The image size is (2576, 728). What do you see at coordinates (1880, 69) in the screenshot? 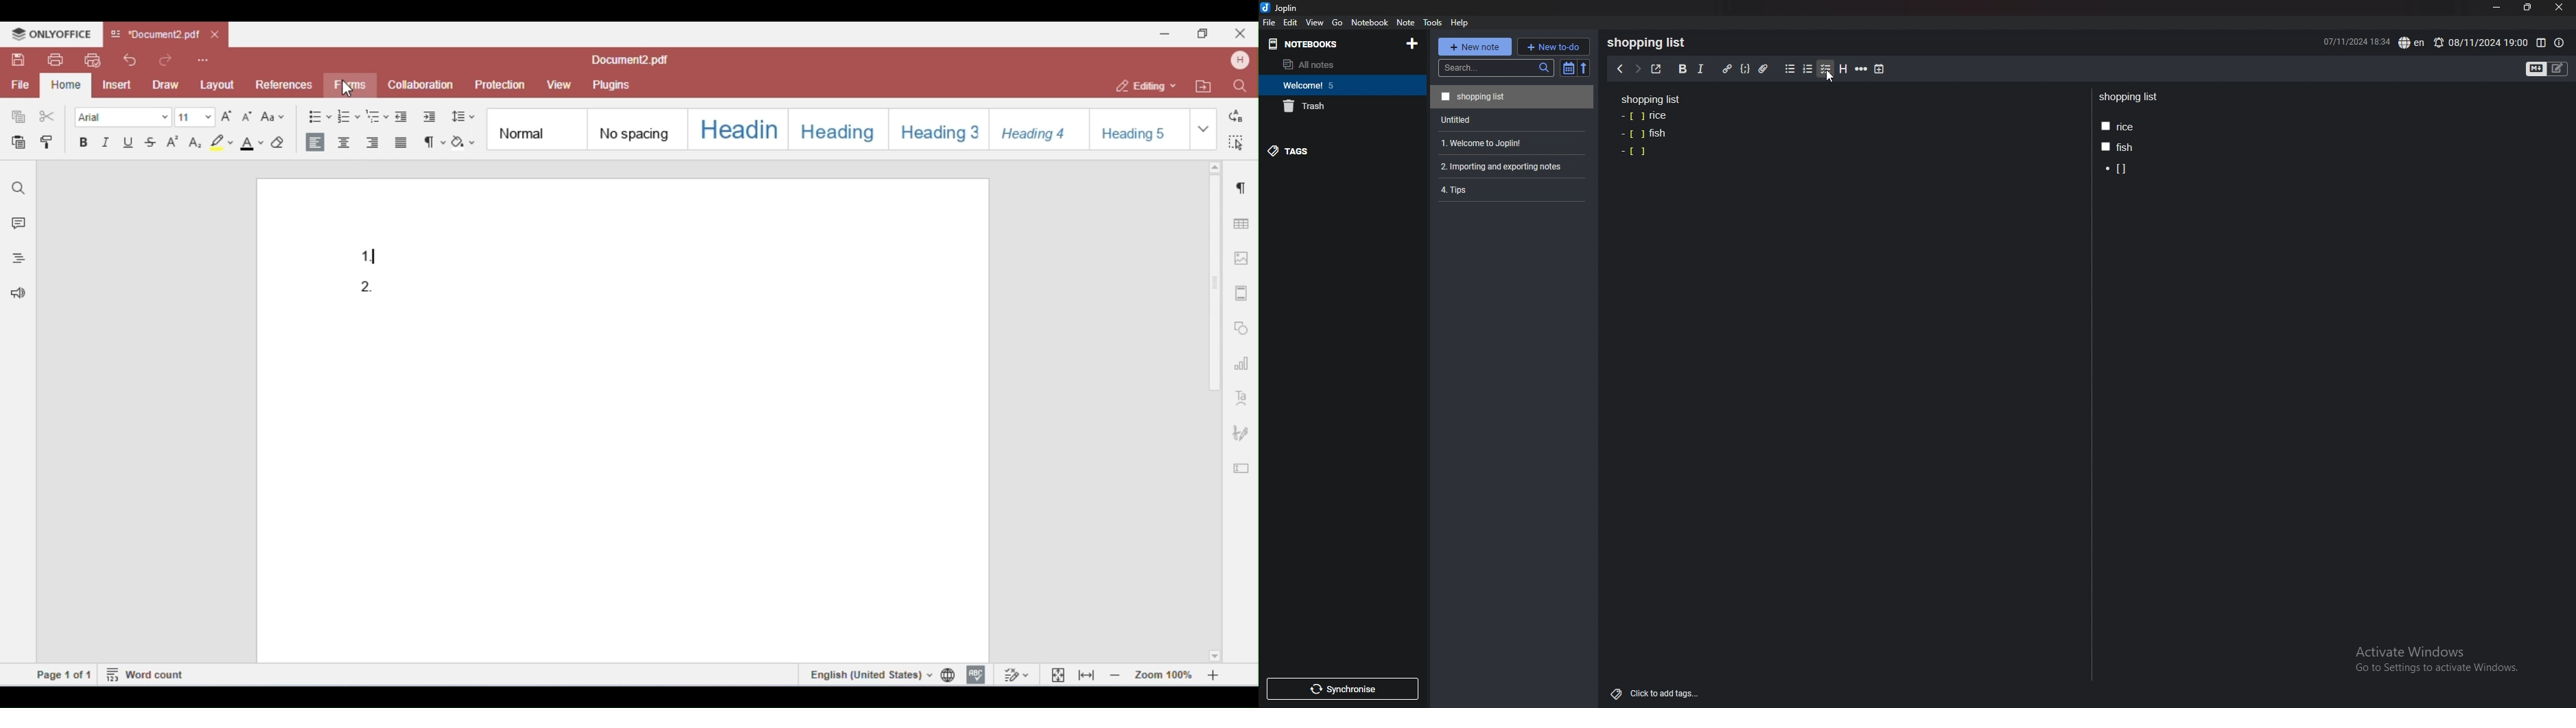
I see `add time` at bounding box center [1880, 69].